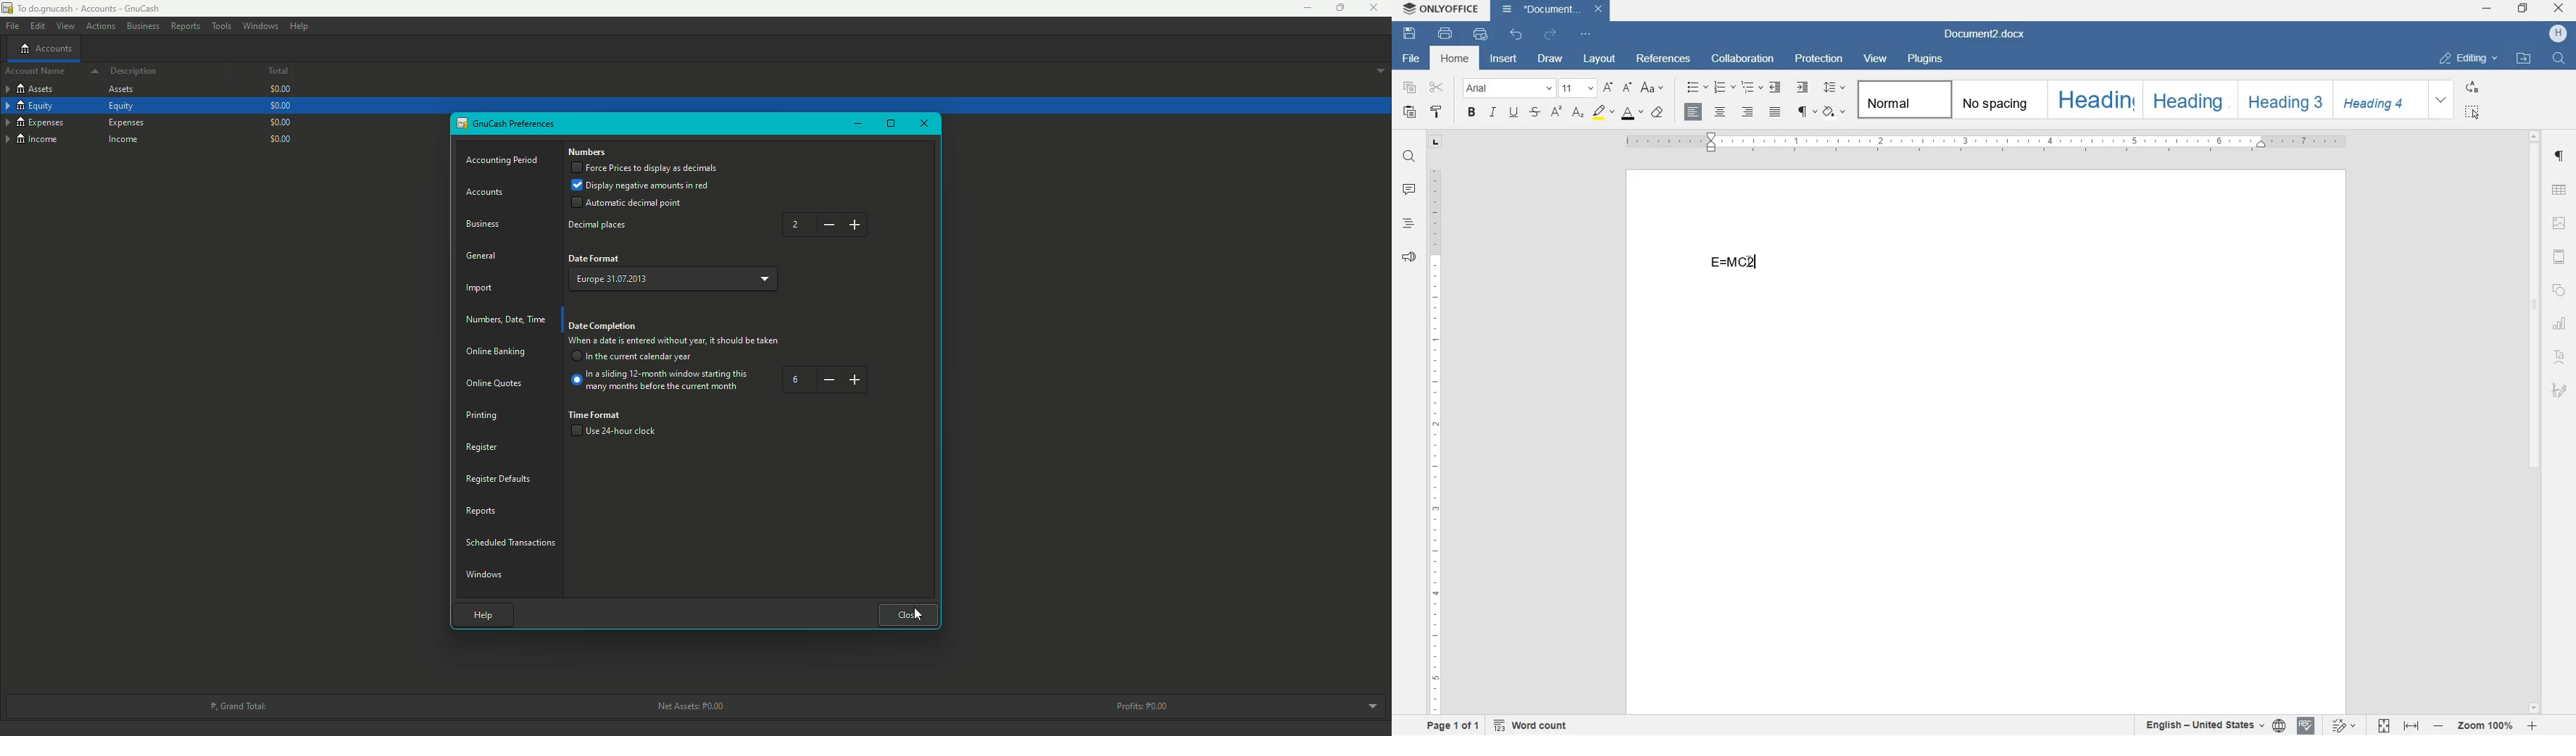  Describe the element at coordinates (2561, 392) in the screenshot. I see `signature` at that location.